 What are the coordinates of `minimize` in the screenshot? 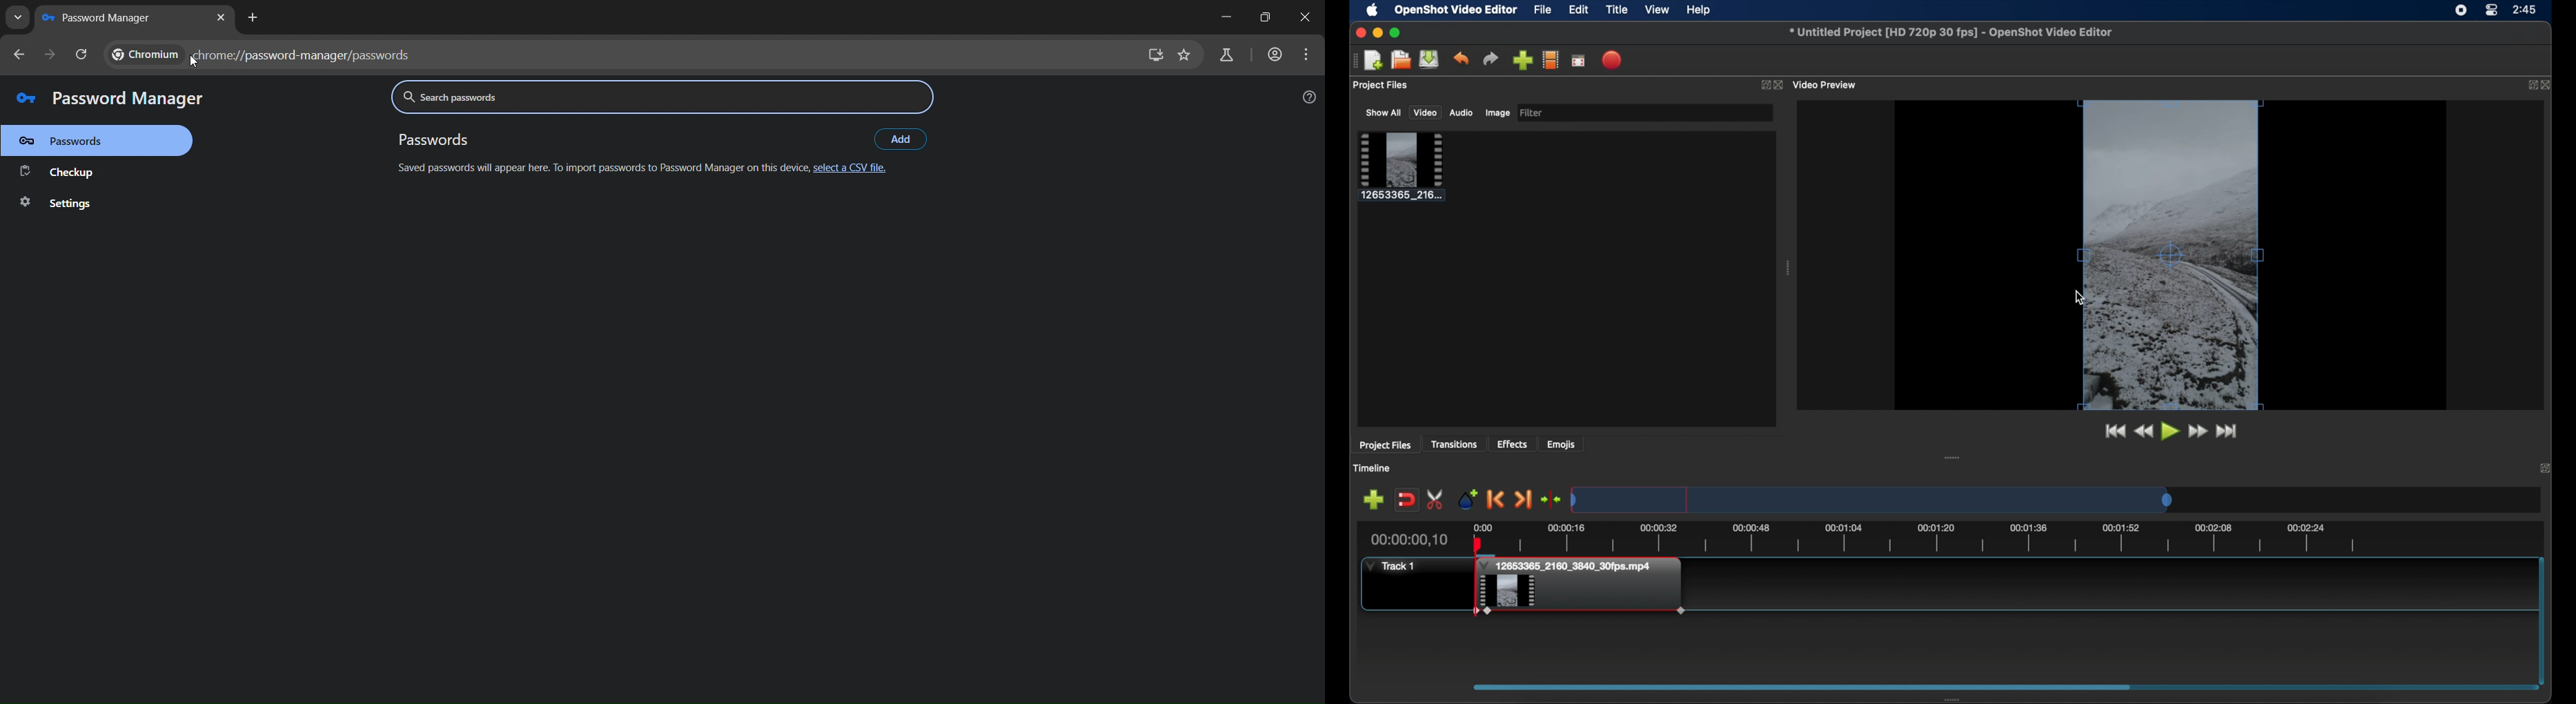 It's located at (1226, 17).